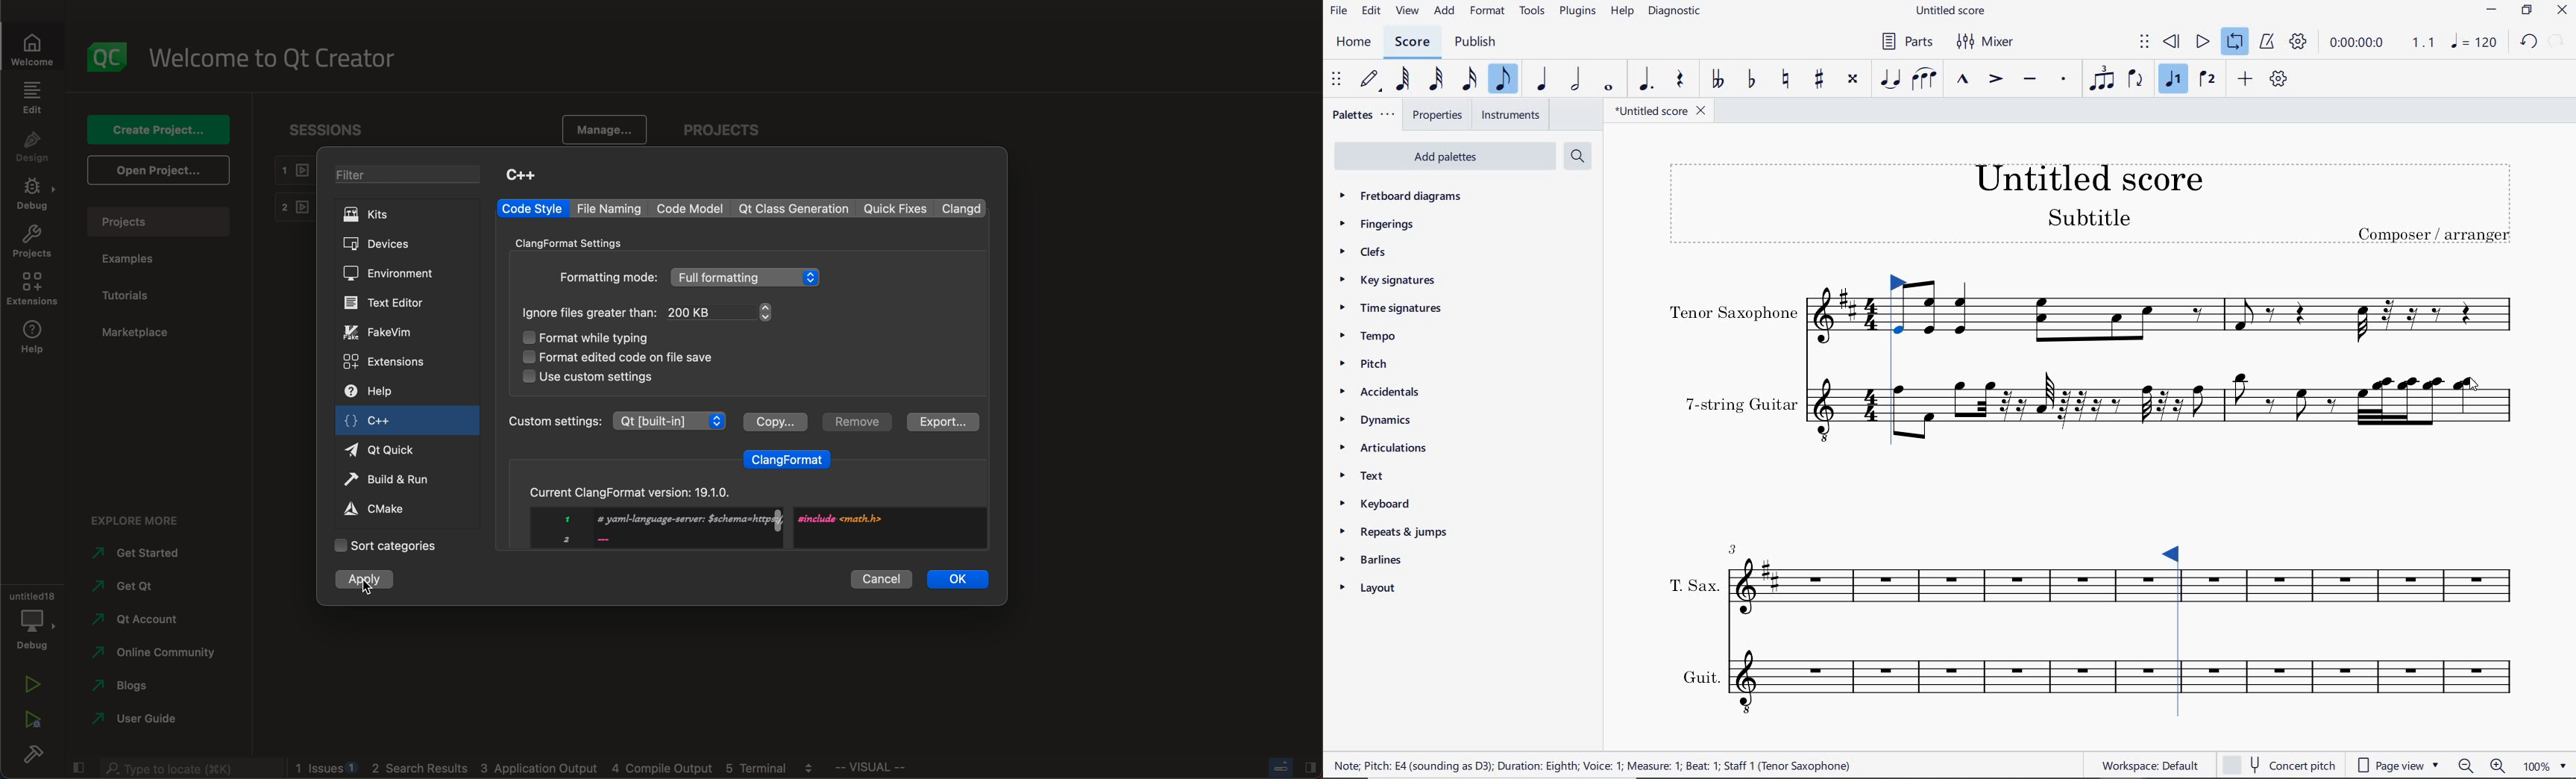 The width and height of the screenshot is (2576, 784). Describe the element at coordinates (2475, 43) in the screenshot. I see `NOTE` at that location.